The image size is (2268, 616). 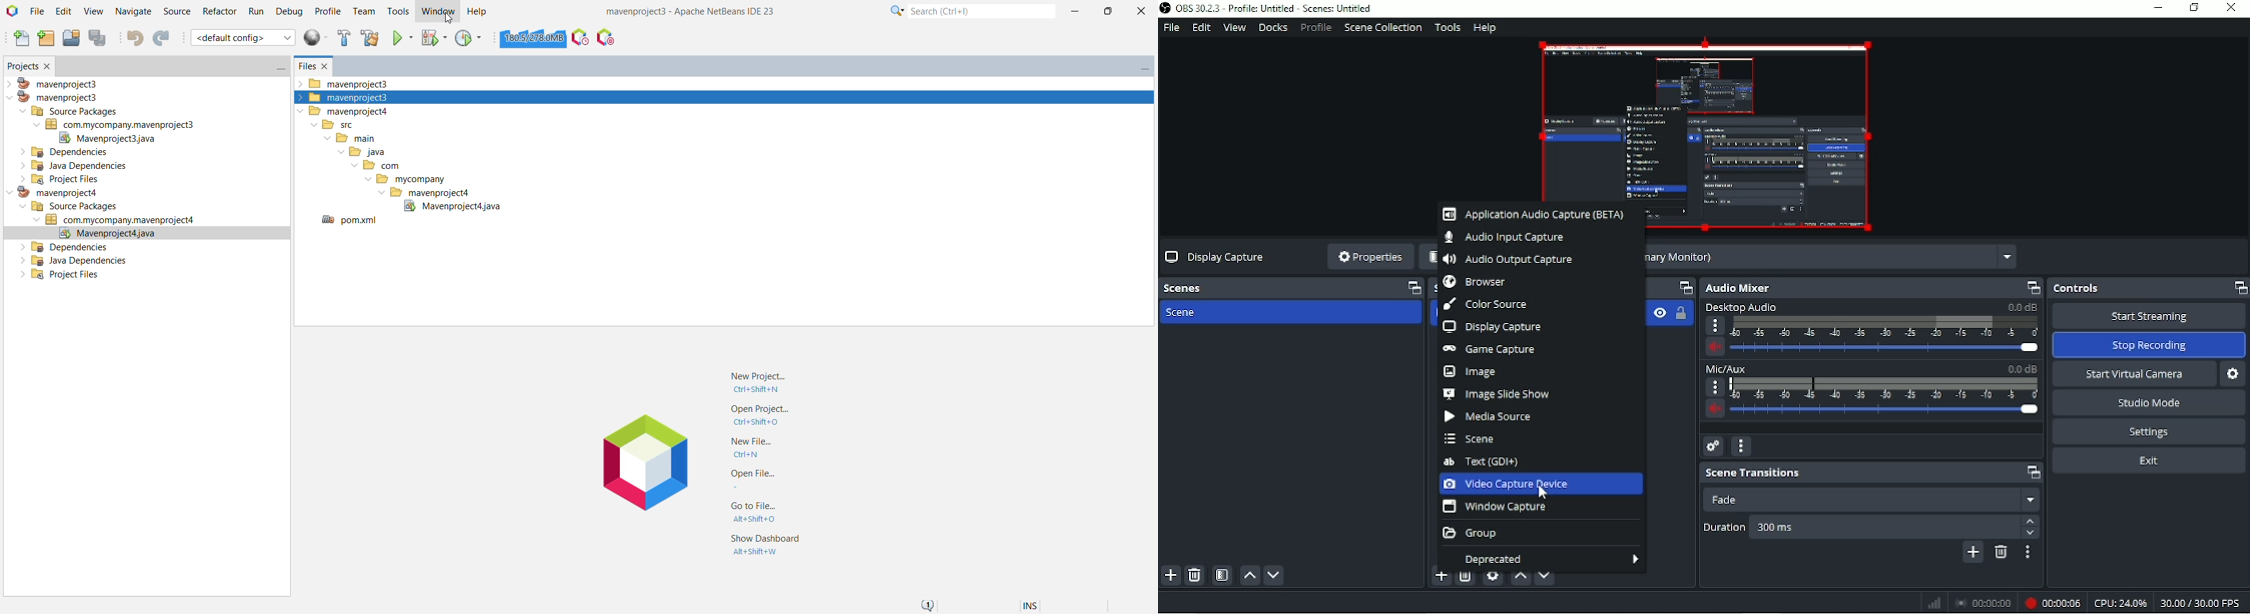 What do you see at coordinates (334, 125) in the screenshot?
I see `src` at bounding box center [334, 125].